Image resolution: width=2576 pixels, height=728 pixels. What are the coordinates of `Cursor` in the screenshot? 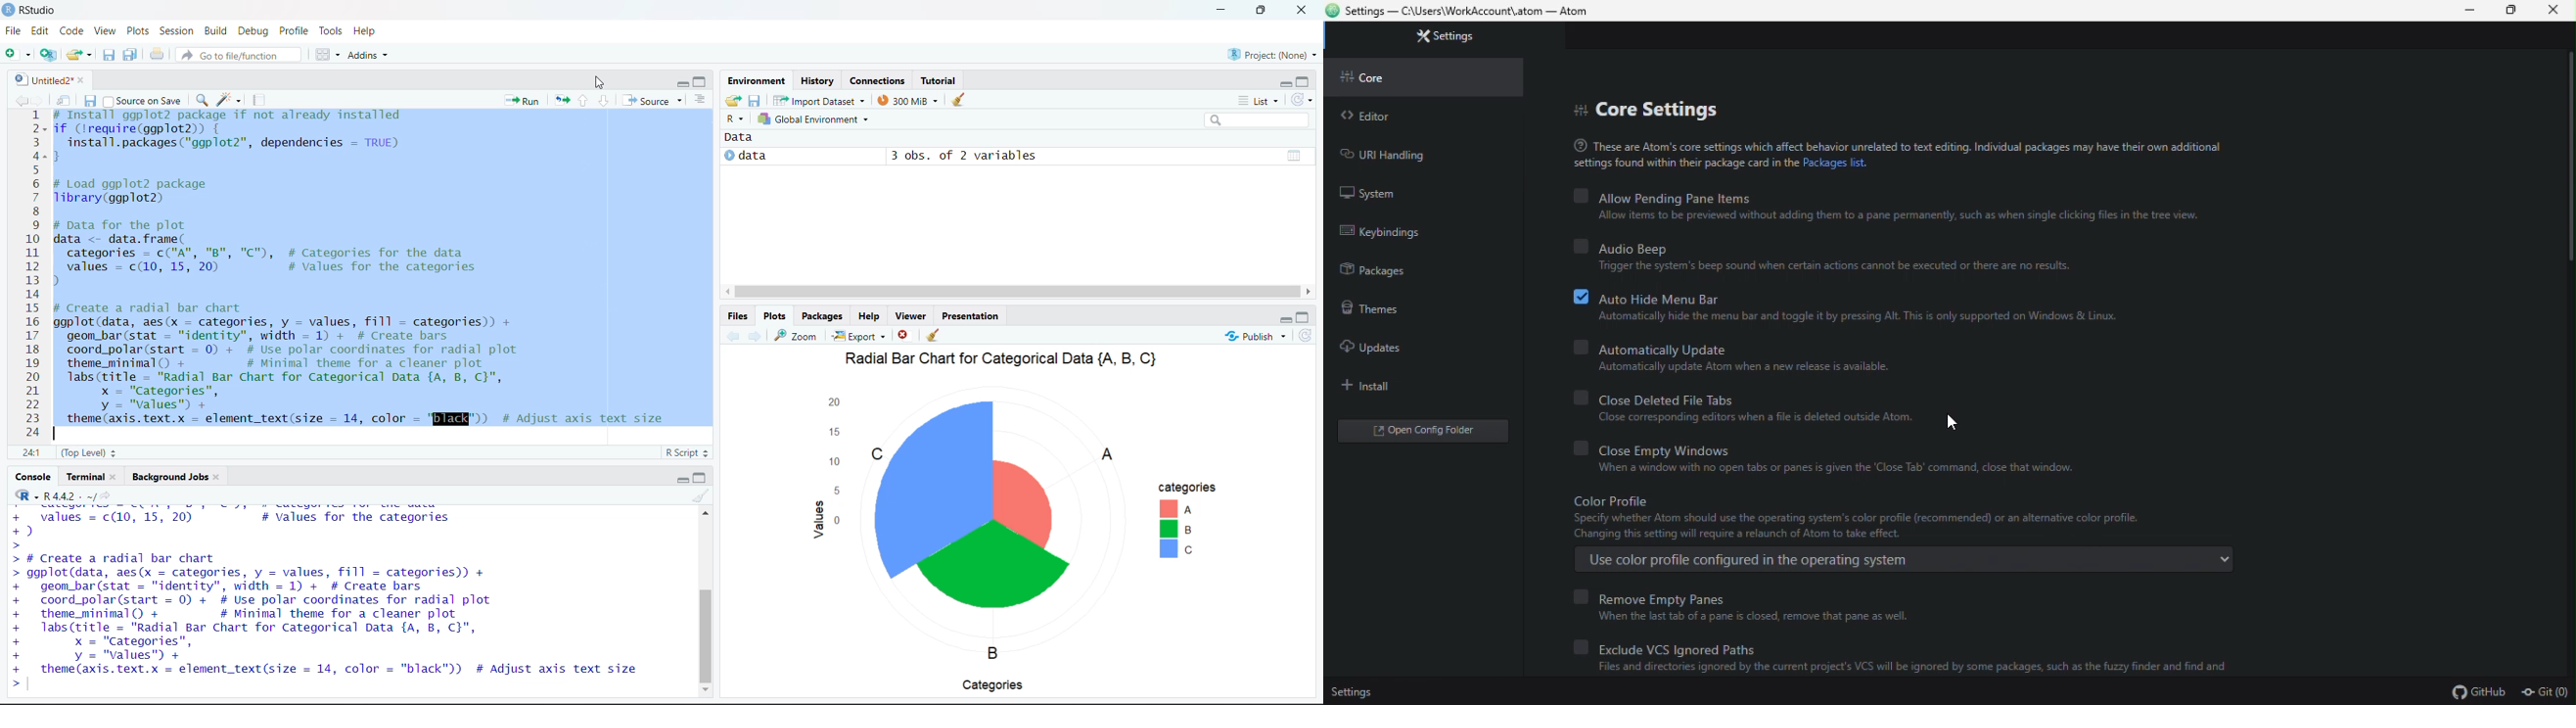 It's located at (1954, 419).